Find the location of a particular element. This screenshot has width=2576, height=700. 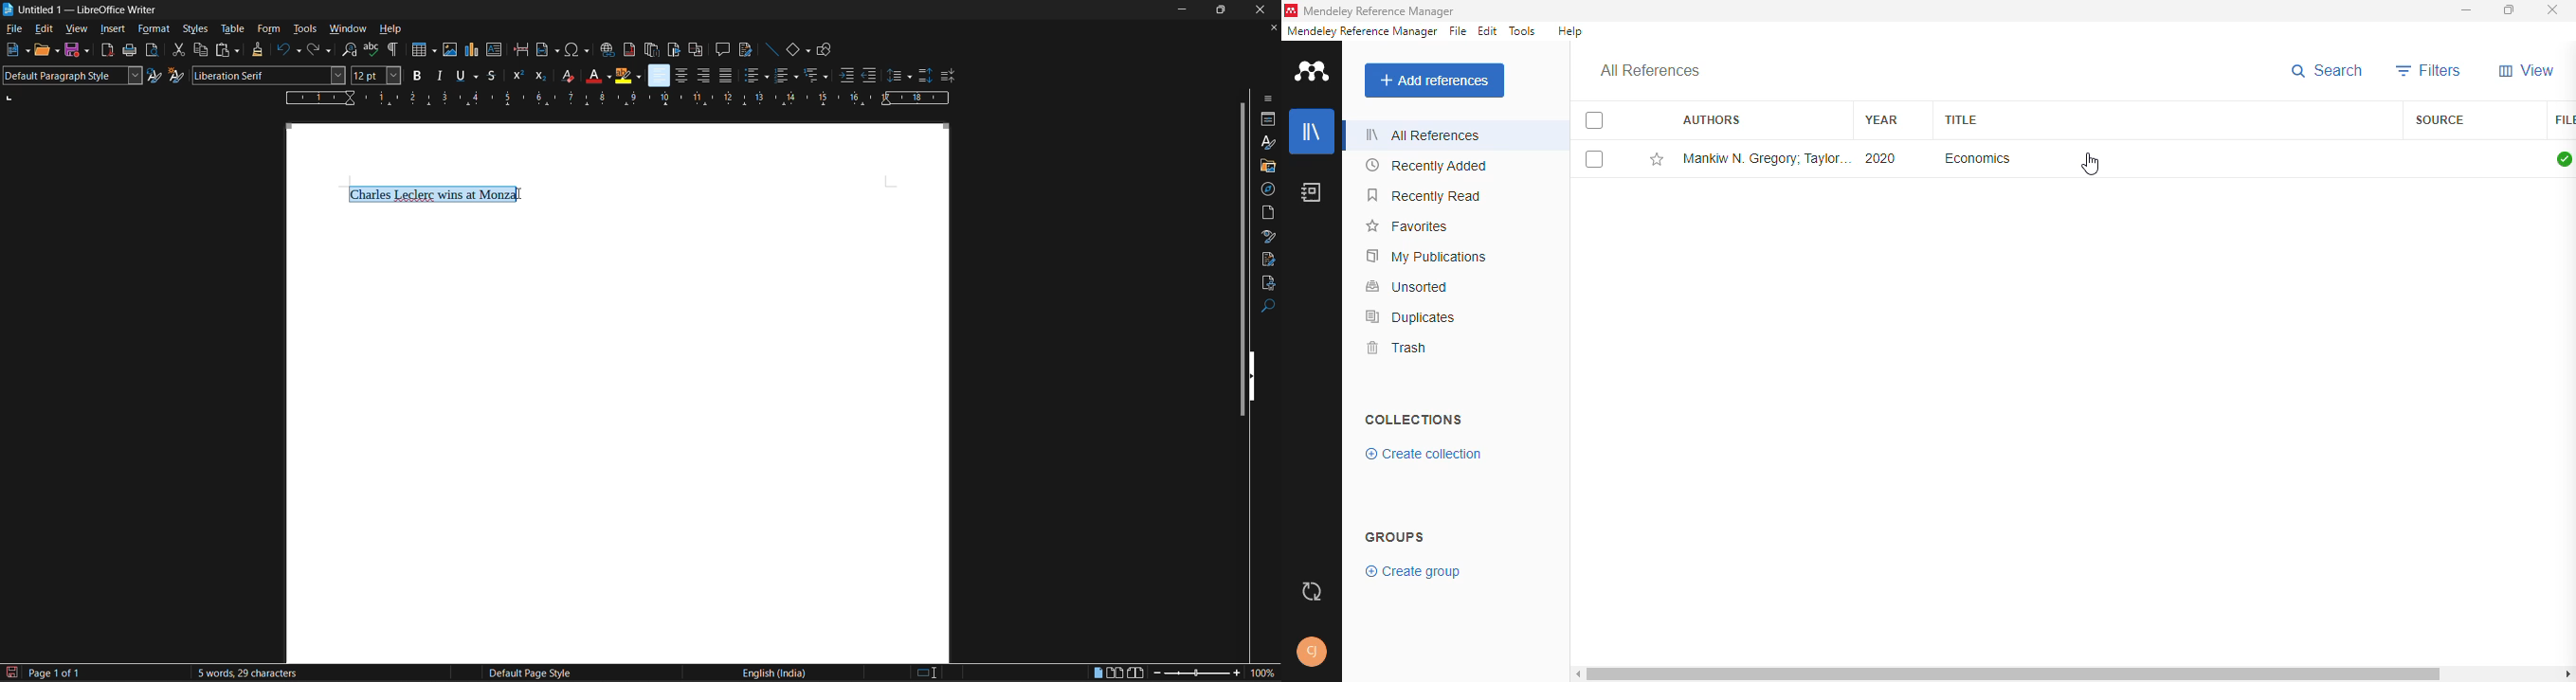

updated selected style is located at coordinates (155, 75).